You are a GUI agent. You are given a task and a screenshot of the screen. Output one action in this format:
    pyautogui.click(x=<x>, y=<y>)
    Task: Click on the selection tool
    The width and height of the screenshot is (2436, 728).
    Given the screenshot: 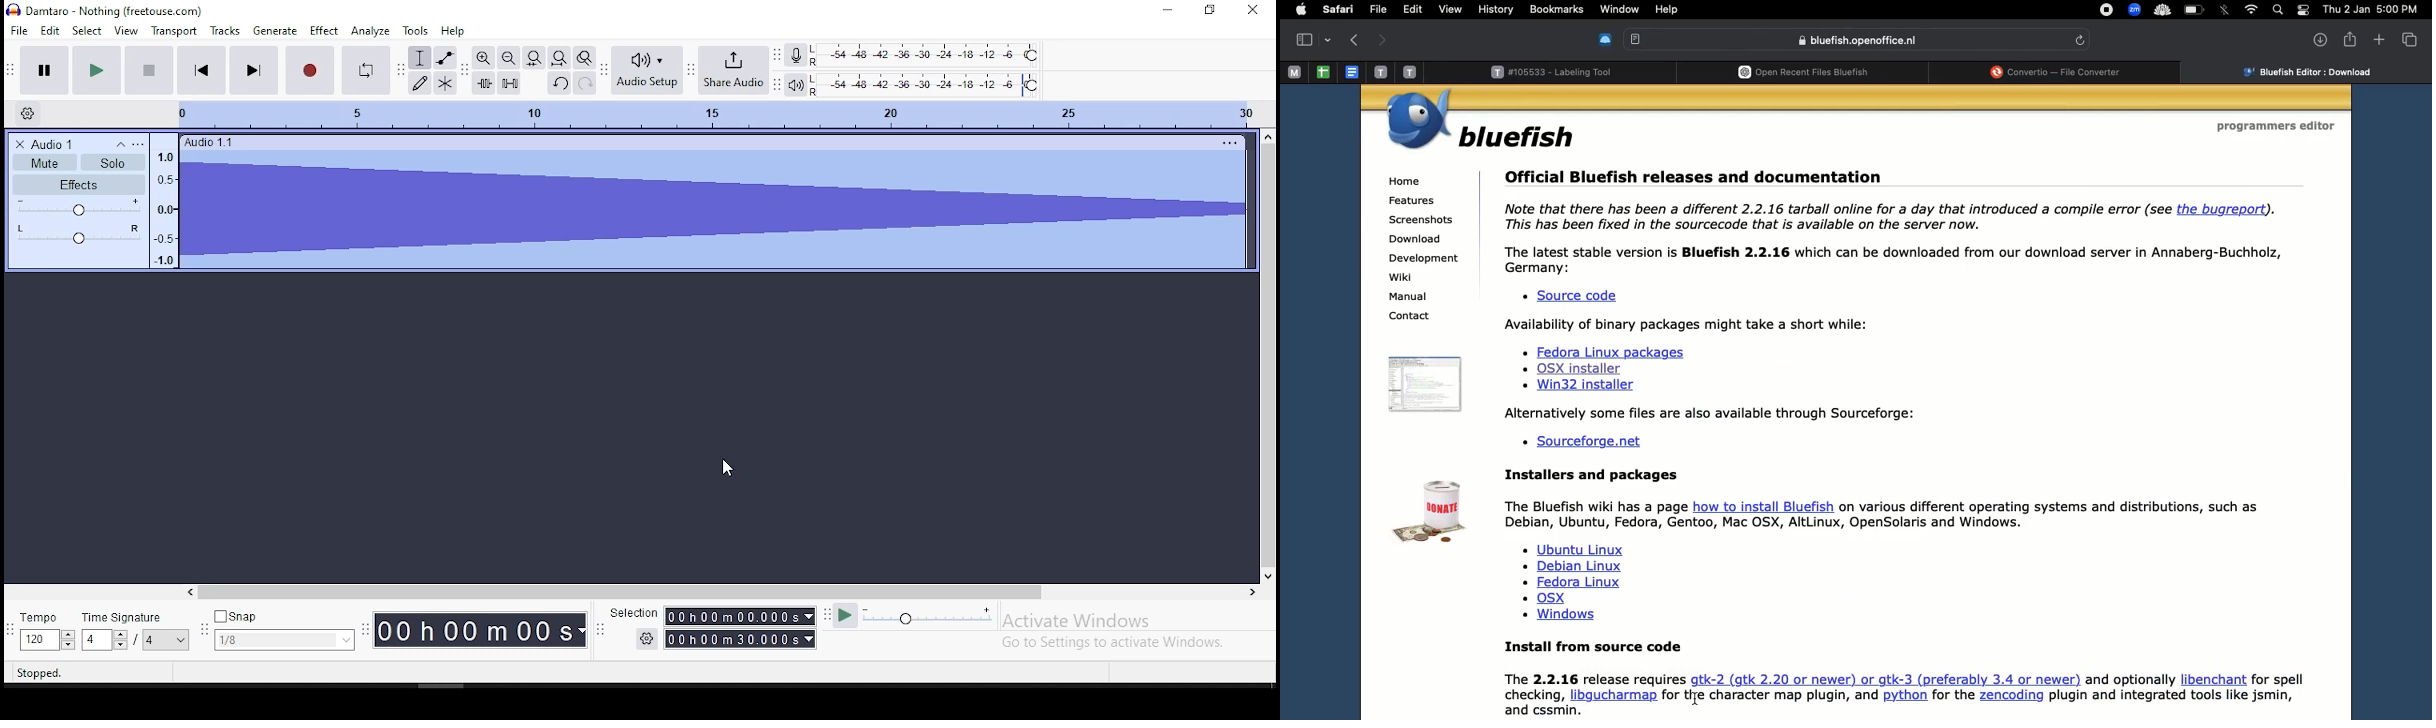 What is the action you would take?
    pyautogui.click(x=420, y=57)
    